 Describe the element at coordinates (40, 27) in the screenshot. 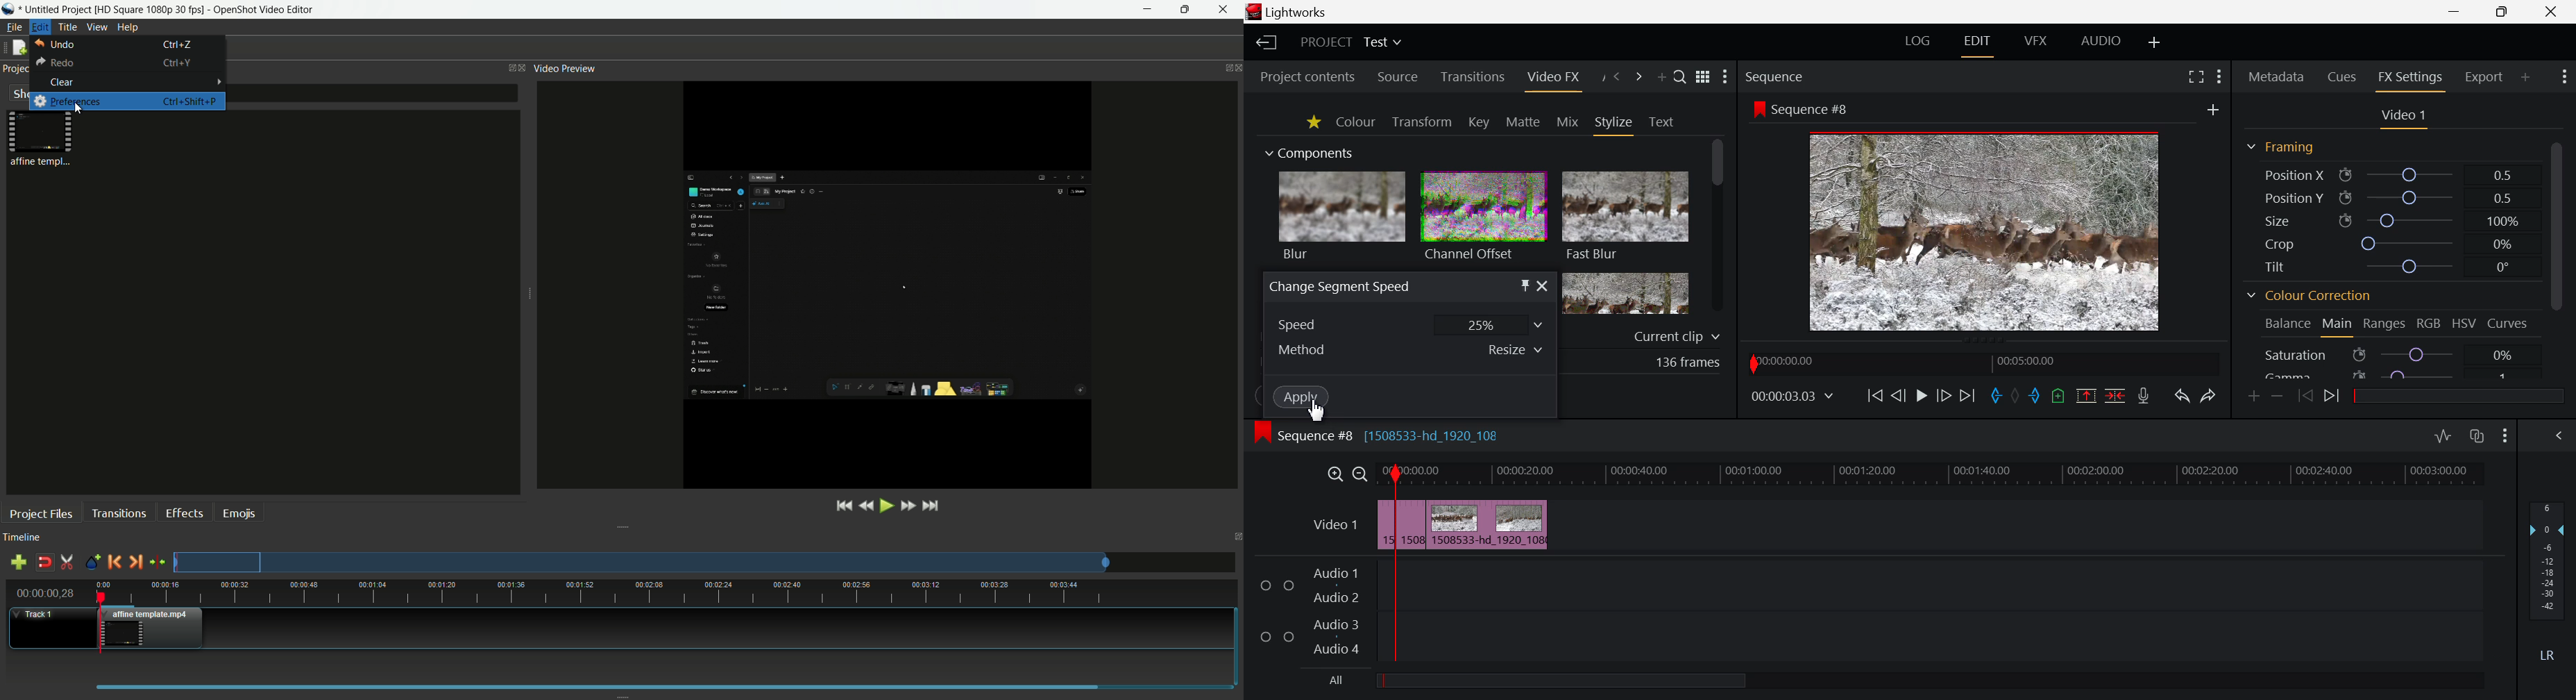

I see `edit menu` at that location.